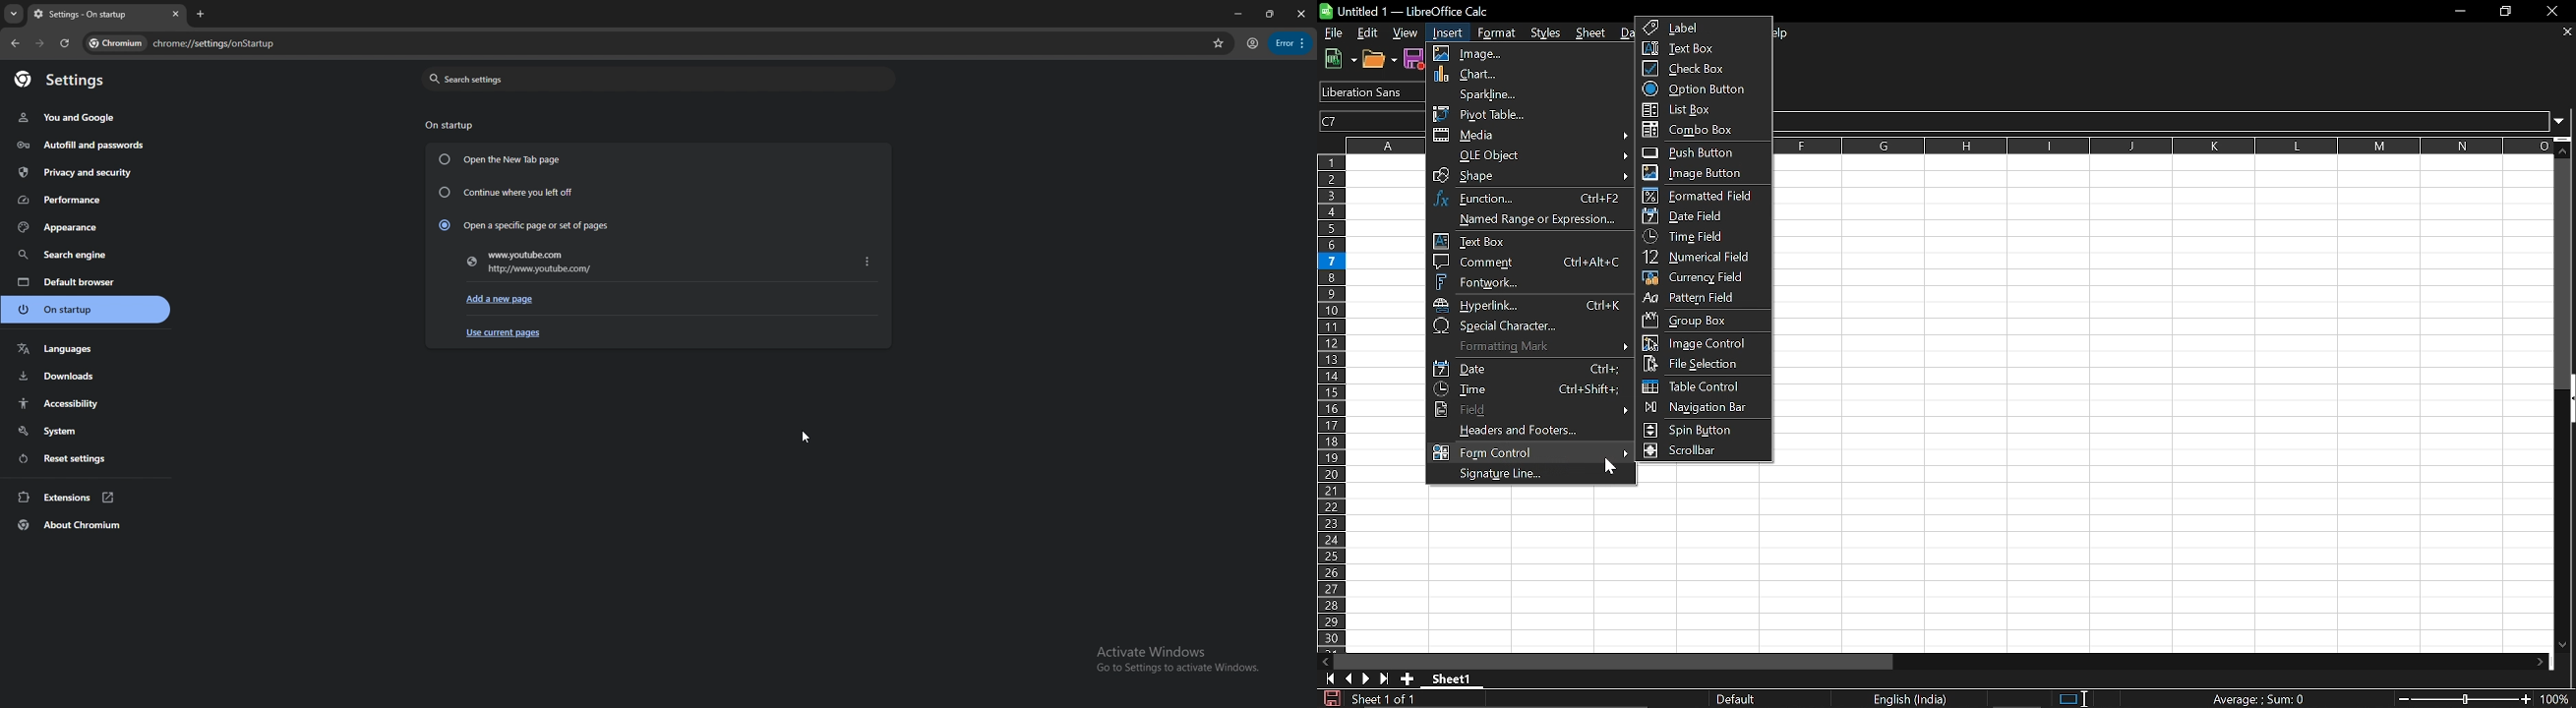 This screenshot has height=728, width=2576. What do you see at coordinates (1369, 91) in the screenshot?
I see `Font name ` at bounding box center [1369, 91].